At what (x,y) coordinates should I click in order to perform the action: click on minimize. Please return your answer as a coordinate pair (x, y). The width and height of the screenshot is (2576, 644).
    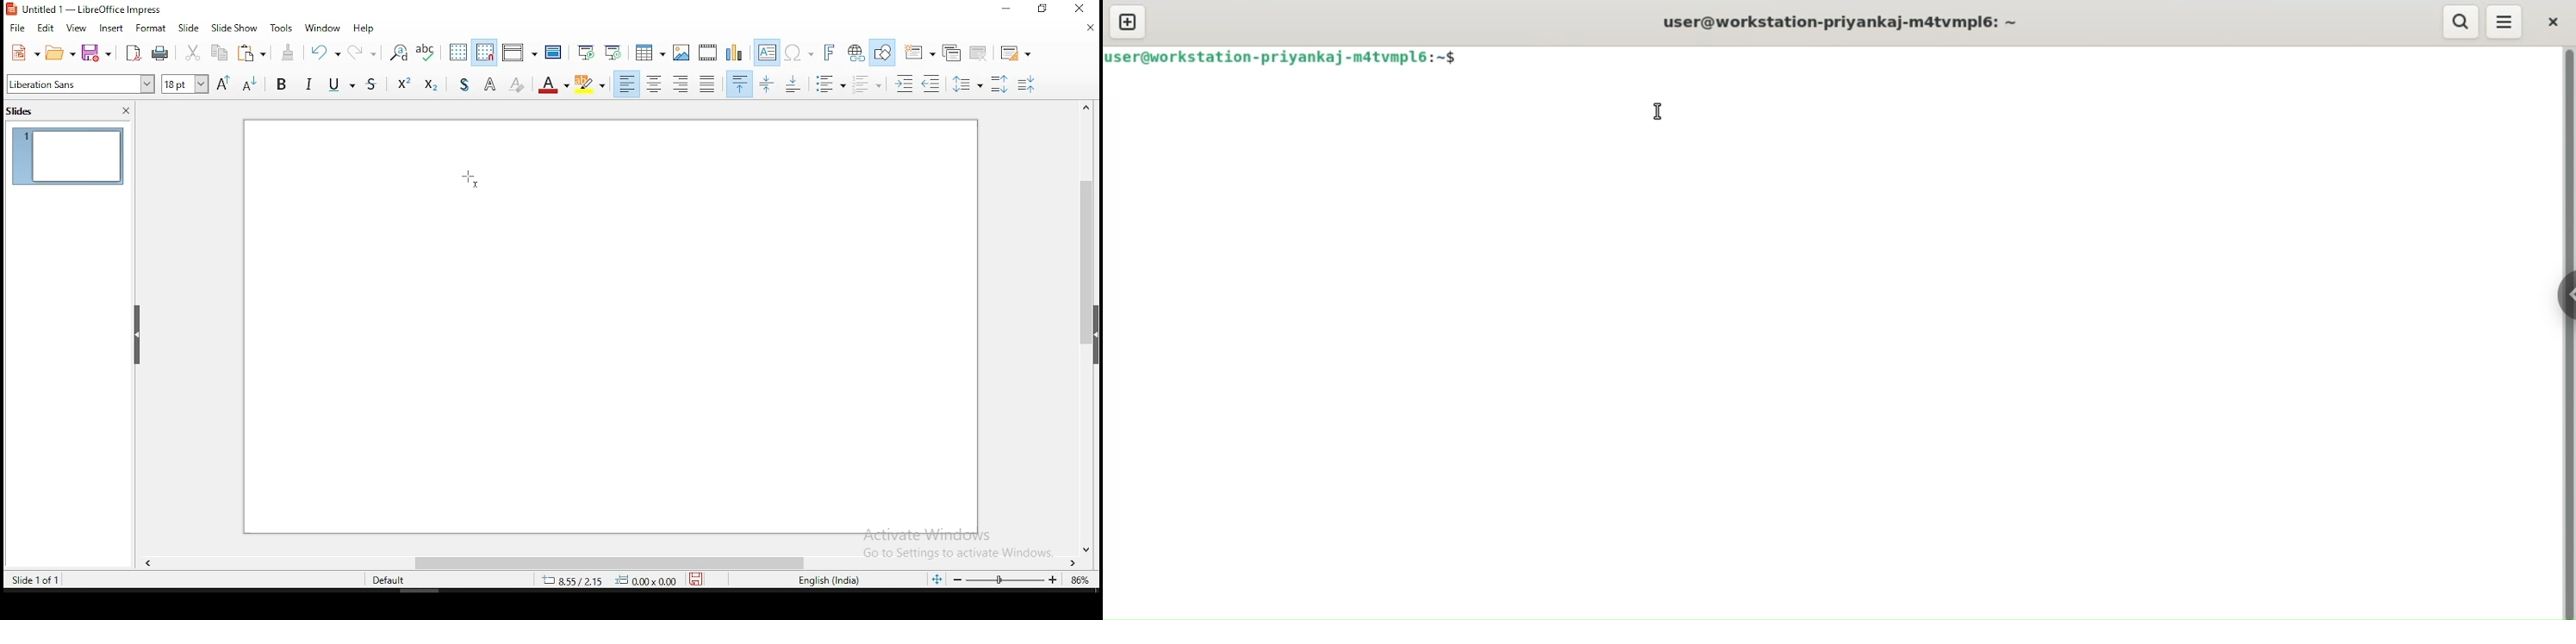
    Looking at the image, I should click on (1005, 10).